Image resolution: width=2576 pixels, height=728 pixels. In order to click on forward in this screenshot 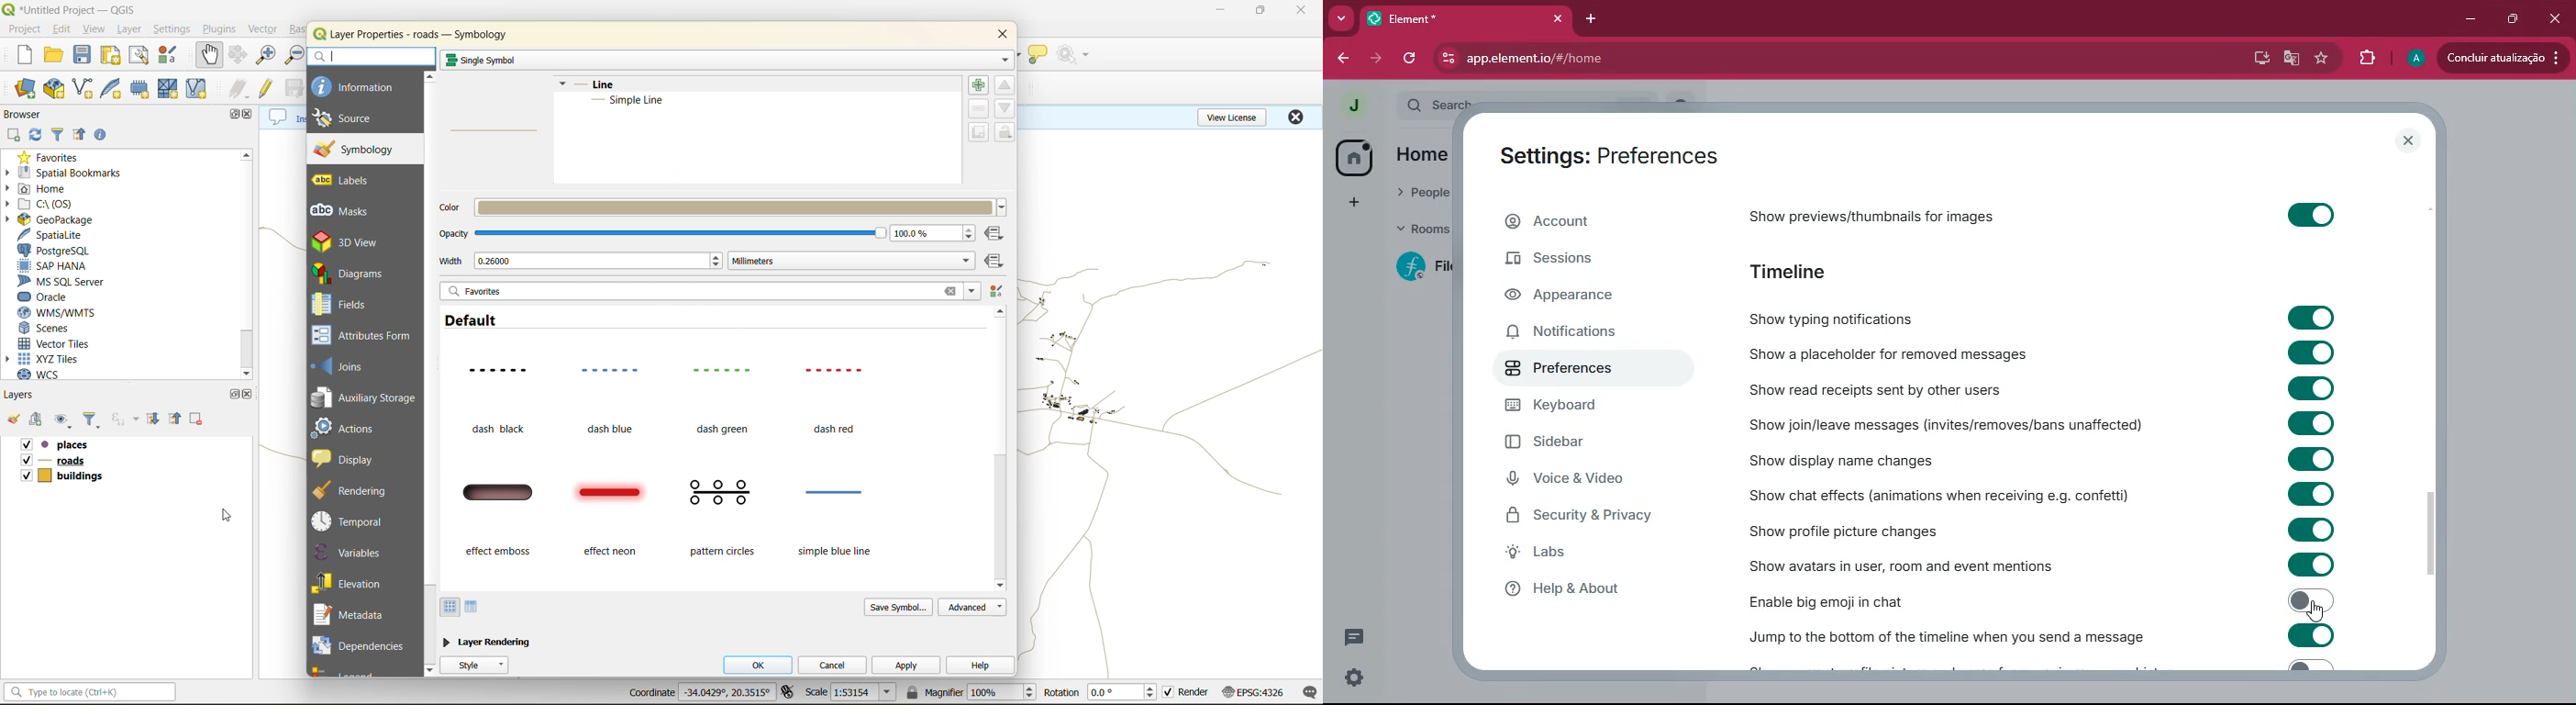, I will do `click(1379, 59)`.